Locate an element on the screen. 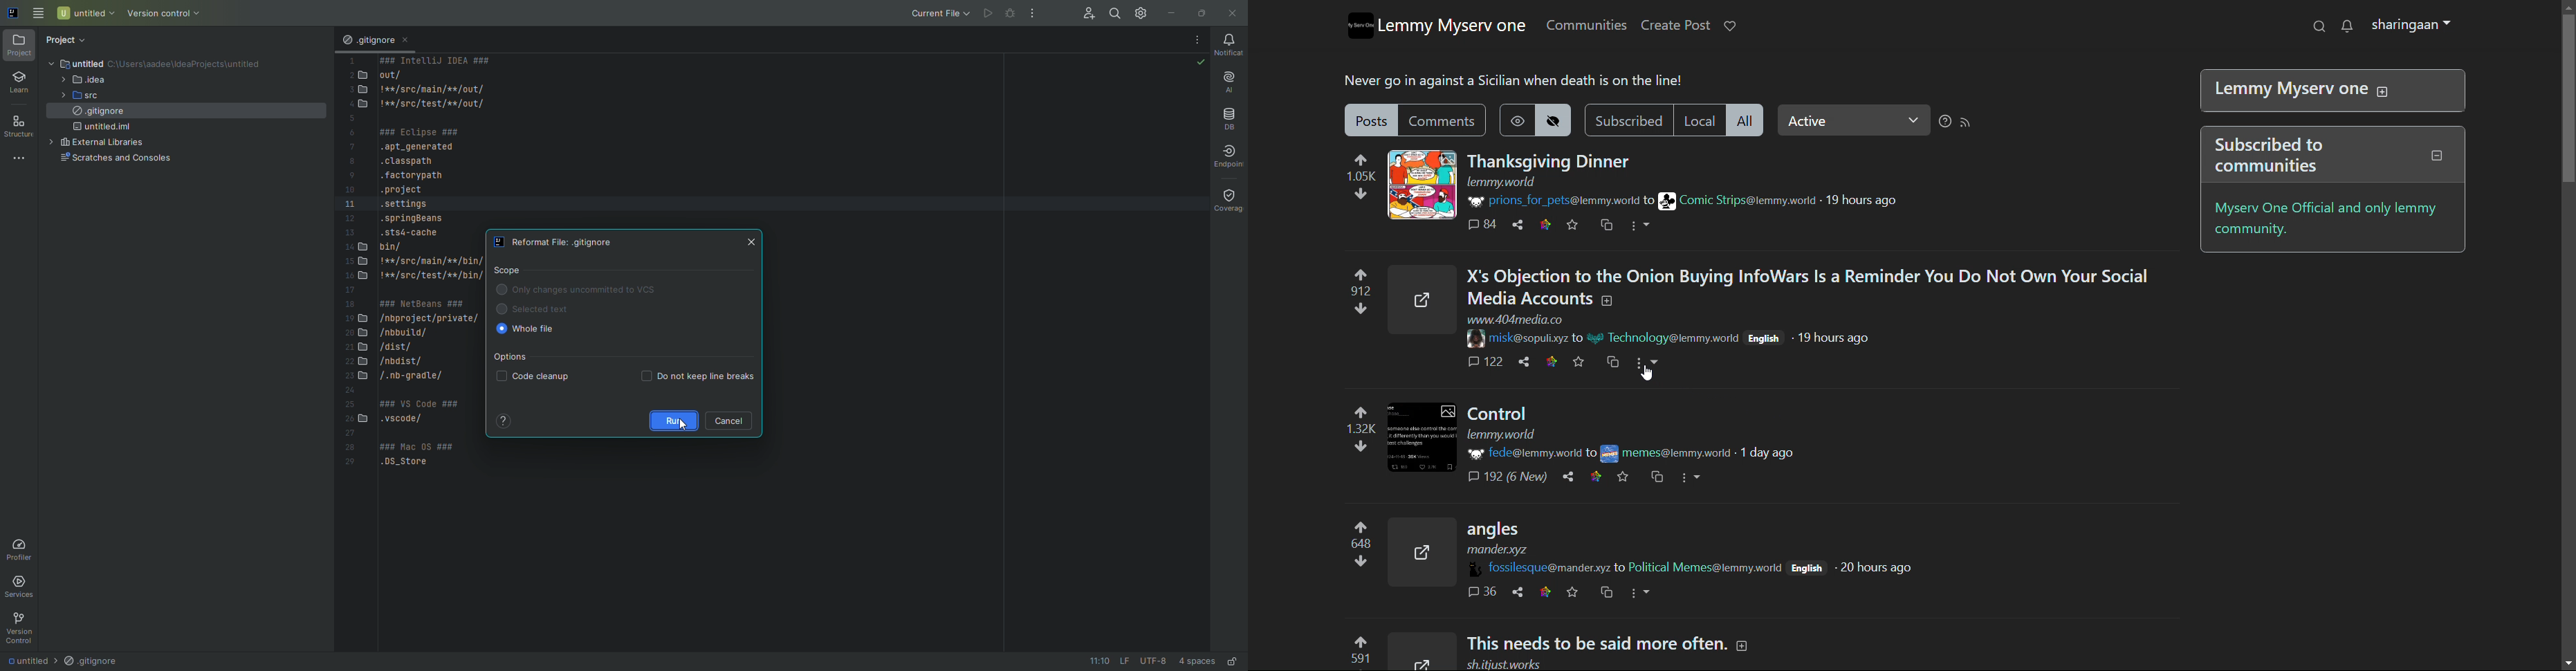 Image resolution: width=2576 pixels, height=672 pixels. Verified is located at coordinates (1200, 62).